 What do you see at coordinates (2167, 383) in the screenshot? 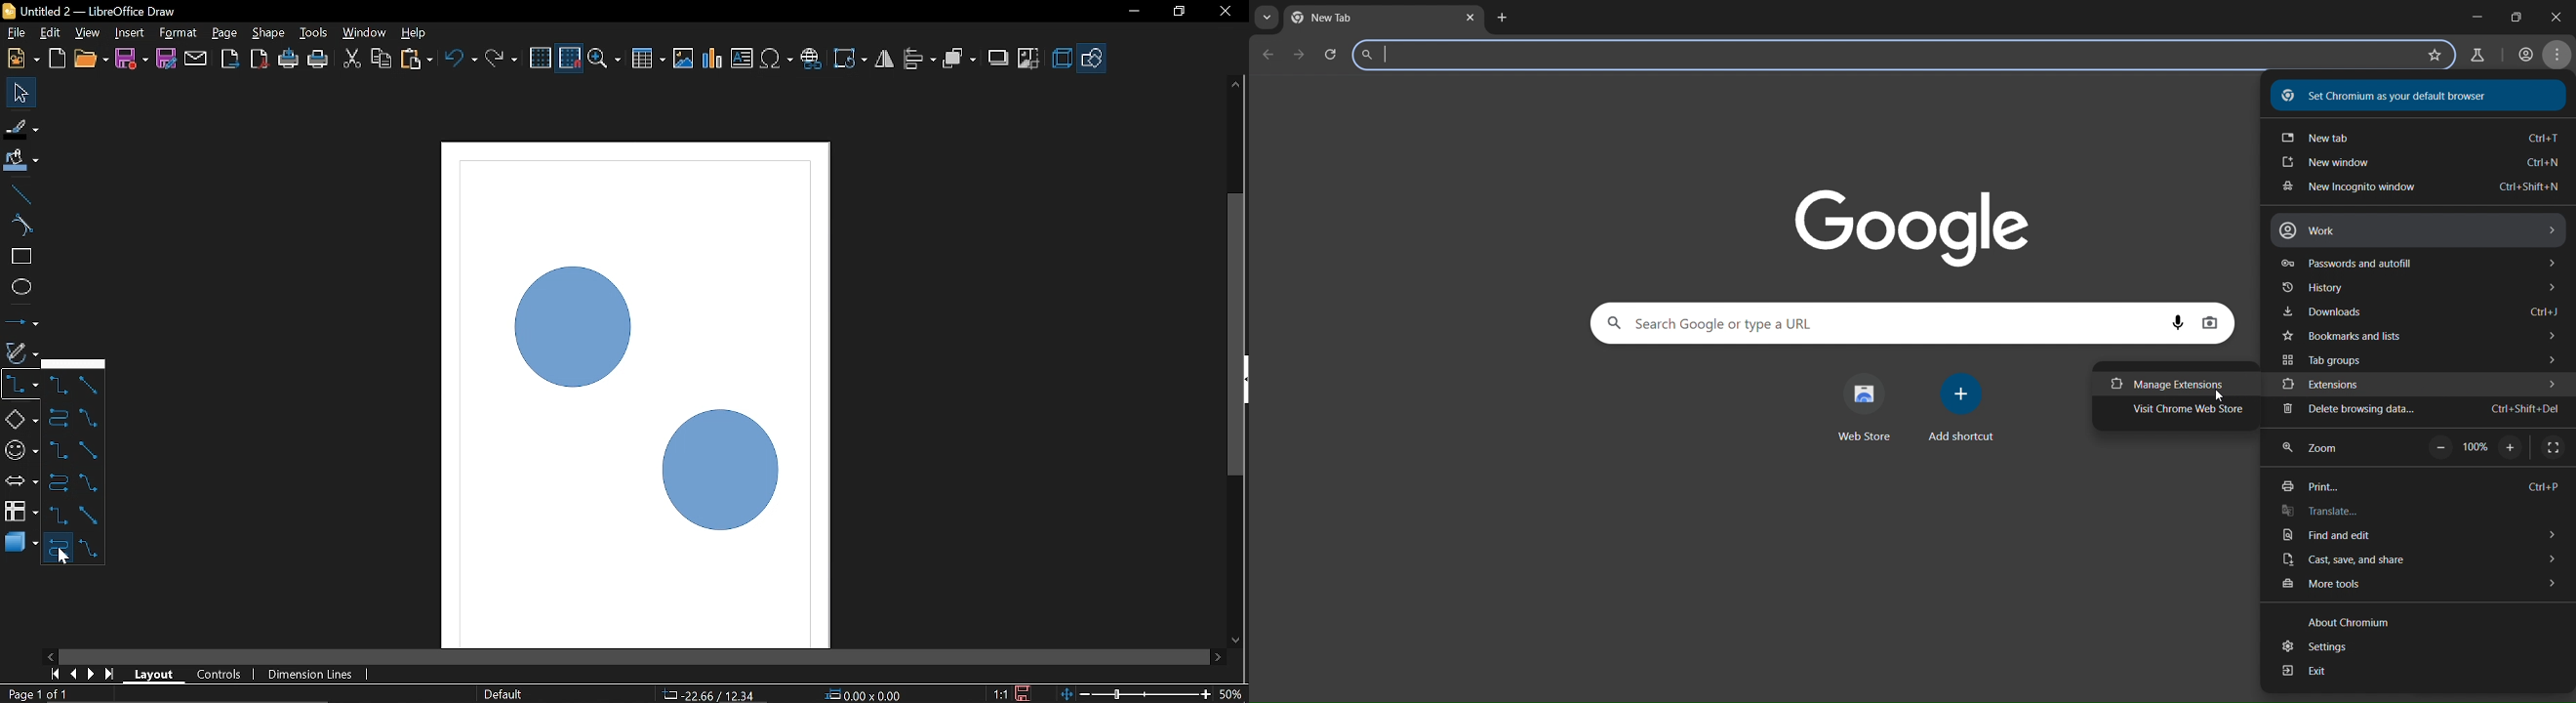
I see `manage extensions` at bounding box center [2167, 383].